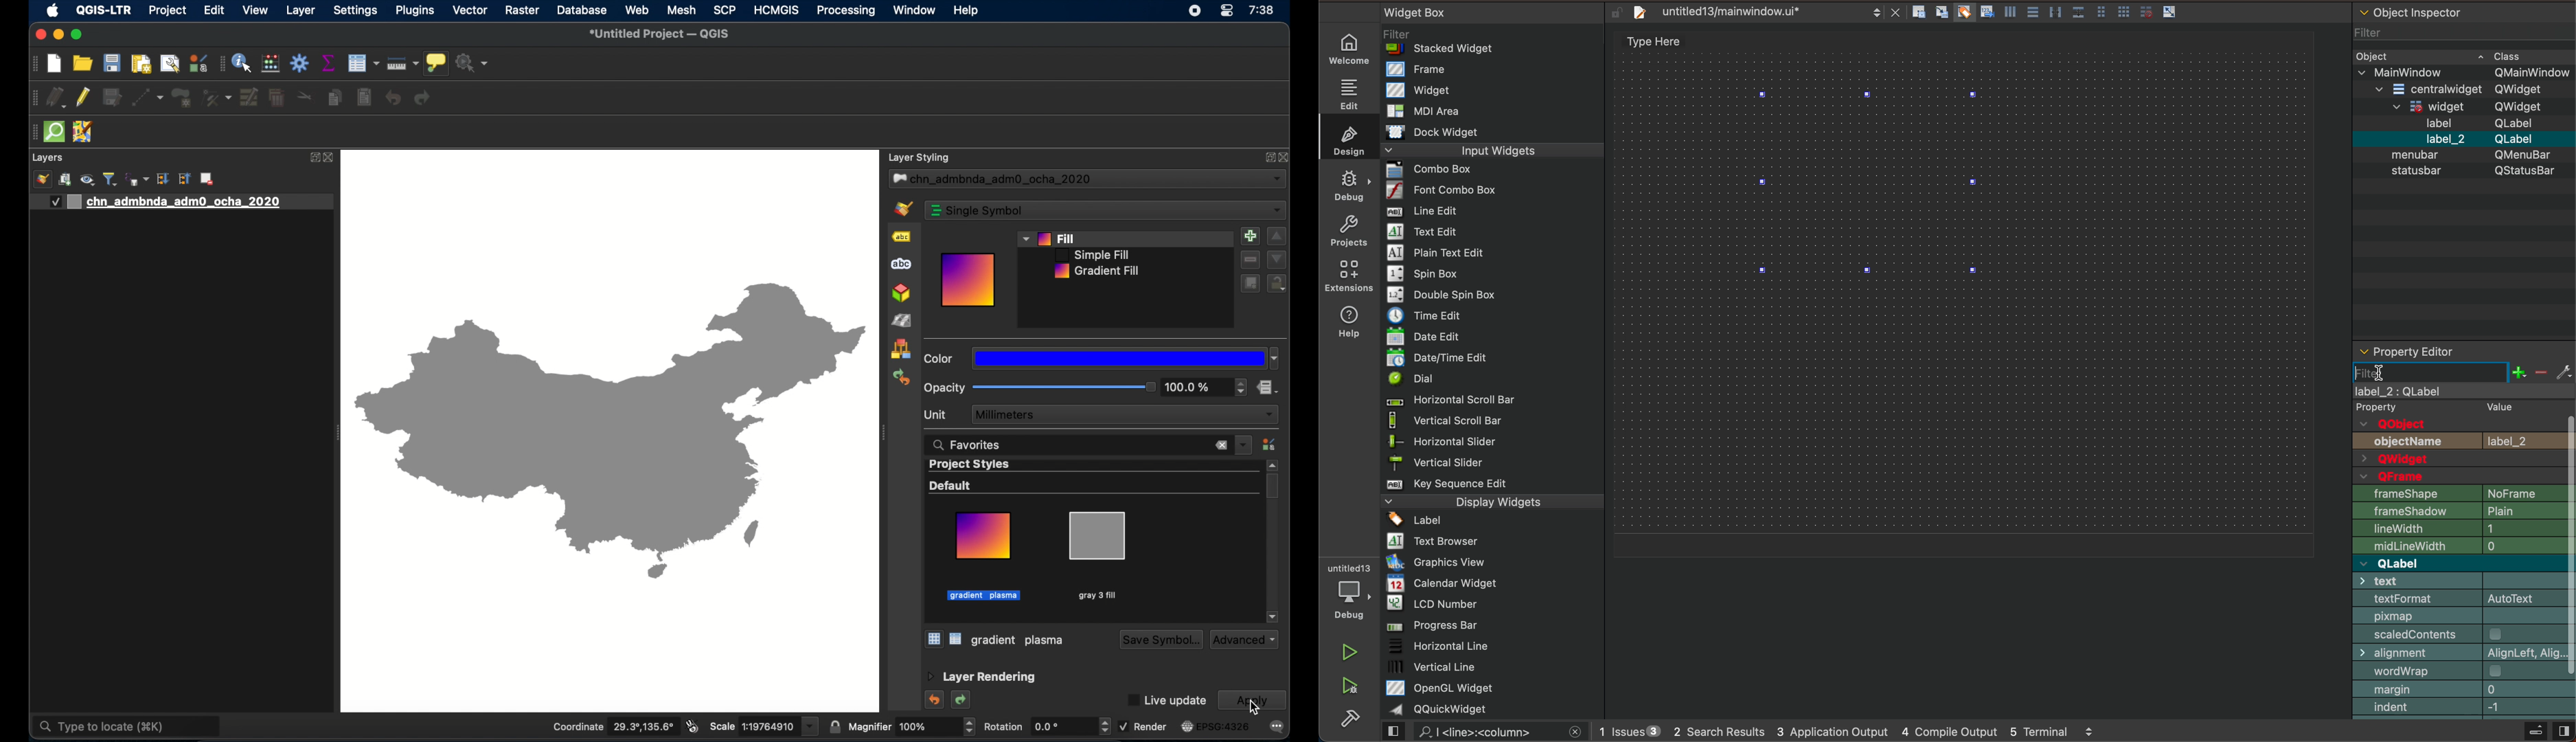 This screenshot has height=756, width=2576. Describe the element at coordinates (307, 95) in the screenshot. I see `cut` at that location.